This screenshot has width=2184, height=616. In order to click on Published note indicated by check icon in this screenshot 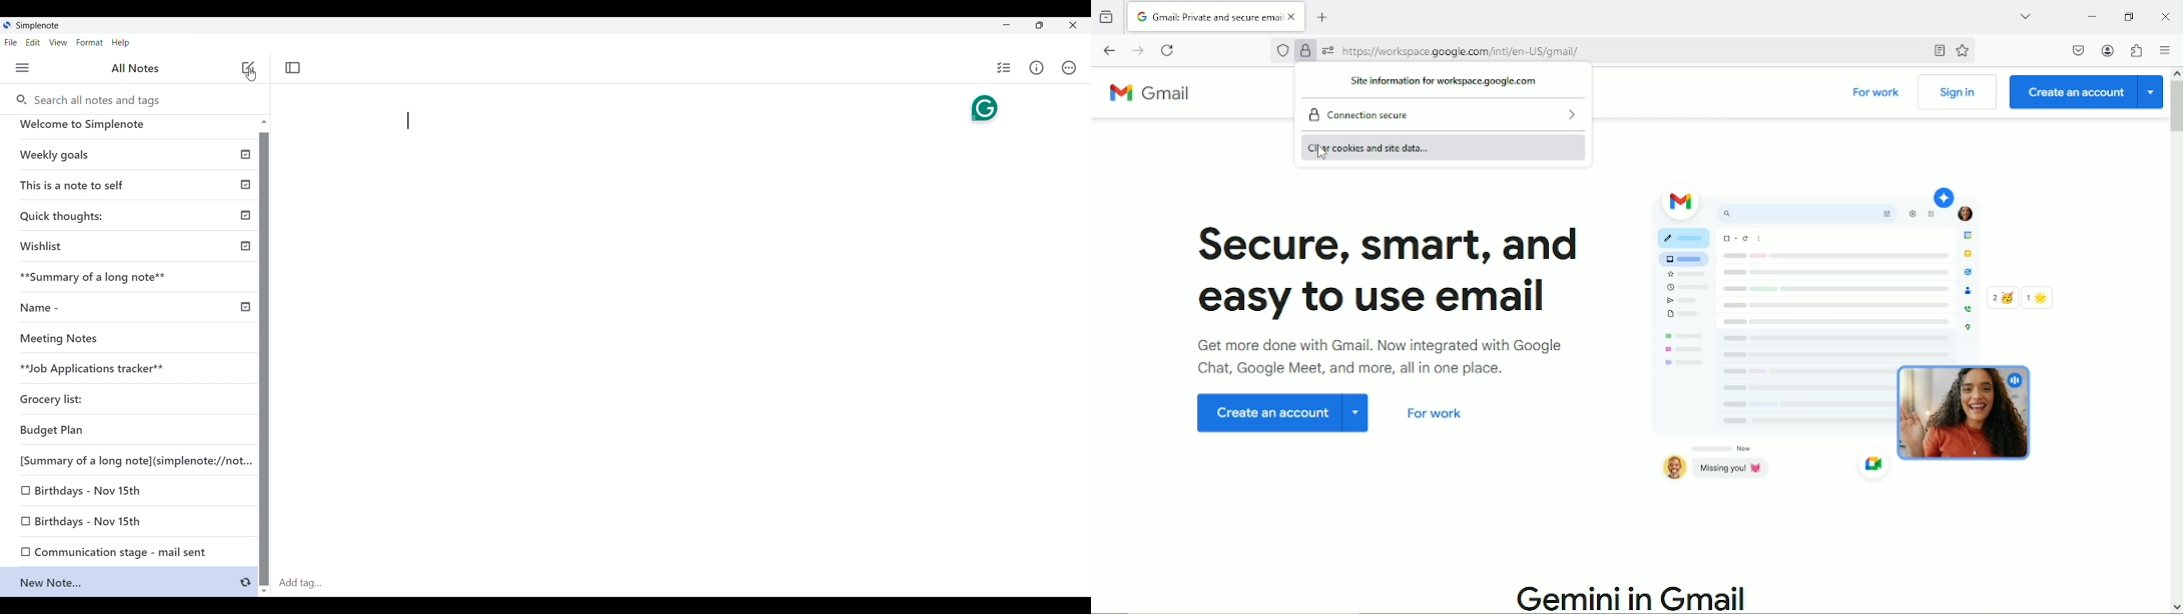, I will do `click(133, 219)`.